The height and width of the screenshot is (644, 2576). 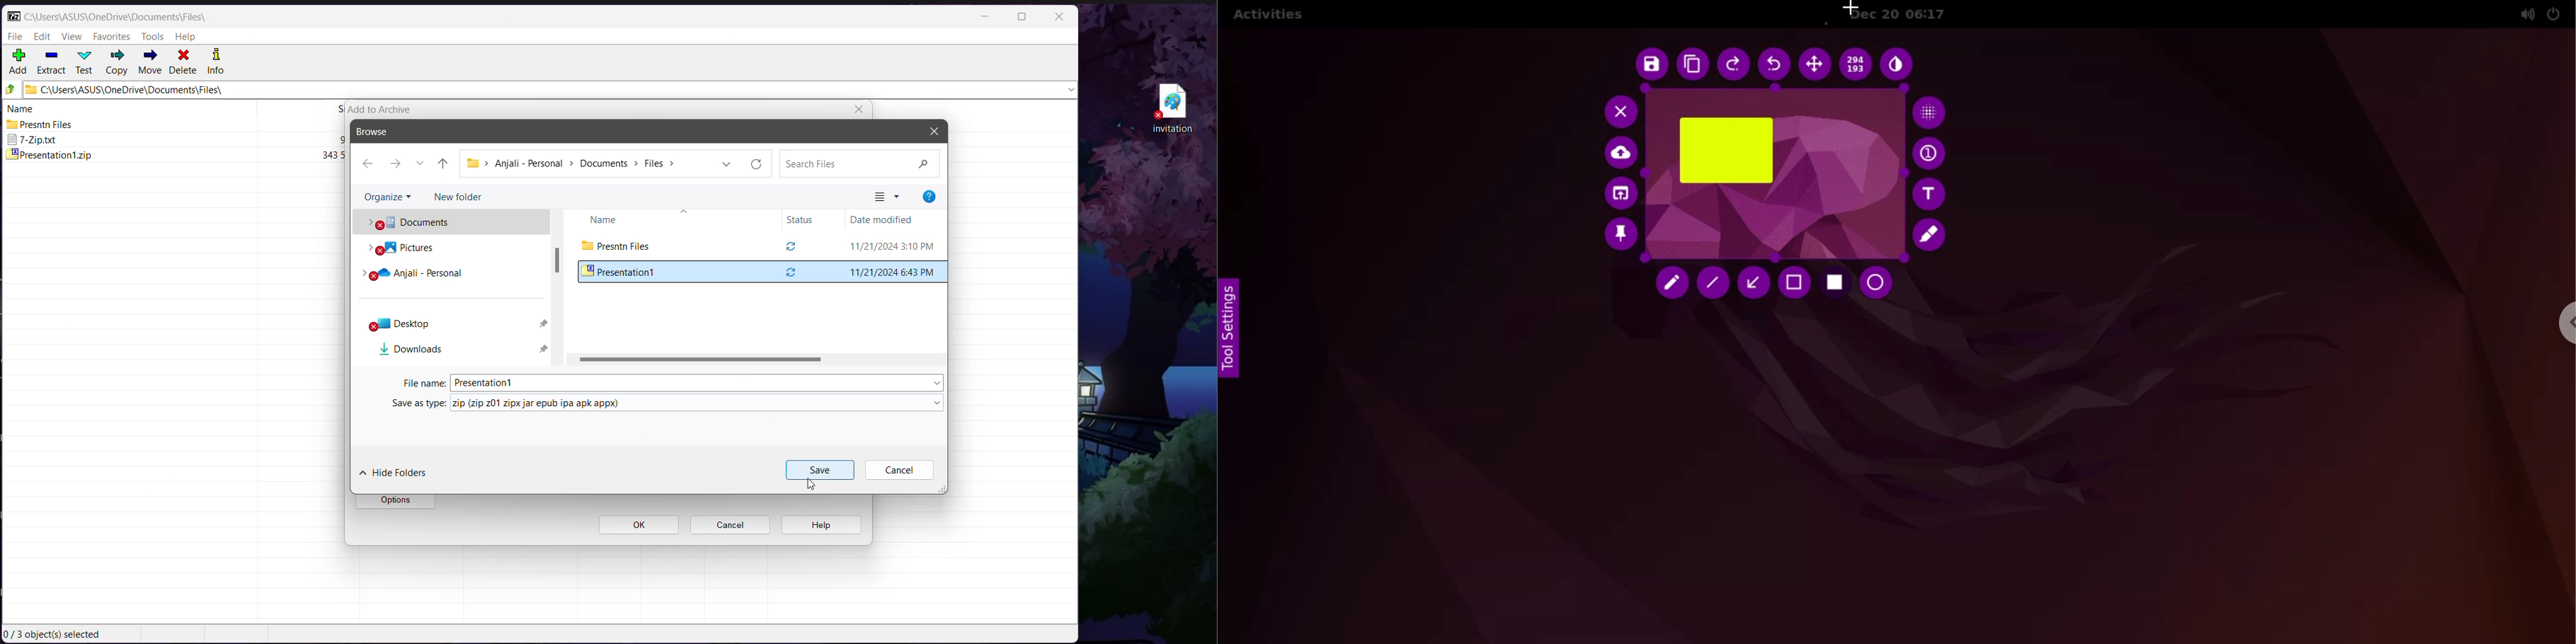 What do you see at coordinates (898, 471) in the screenshot?
I see `Cancel` at bounding box center [898, 471].